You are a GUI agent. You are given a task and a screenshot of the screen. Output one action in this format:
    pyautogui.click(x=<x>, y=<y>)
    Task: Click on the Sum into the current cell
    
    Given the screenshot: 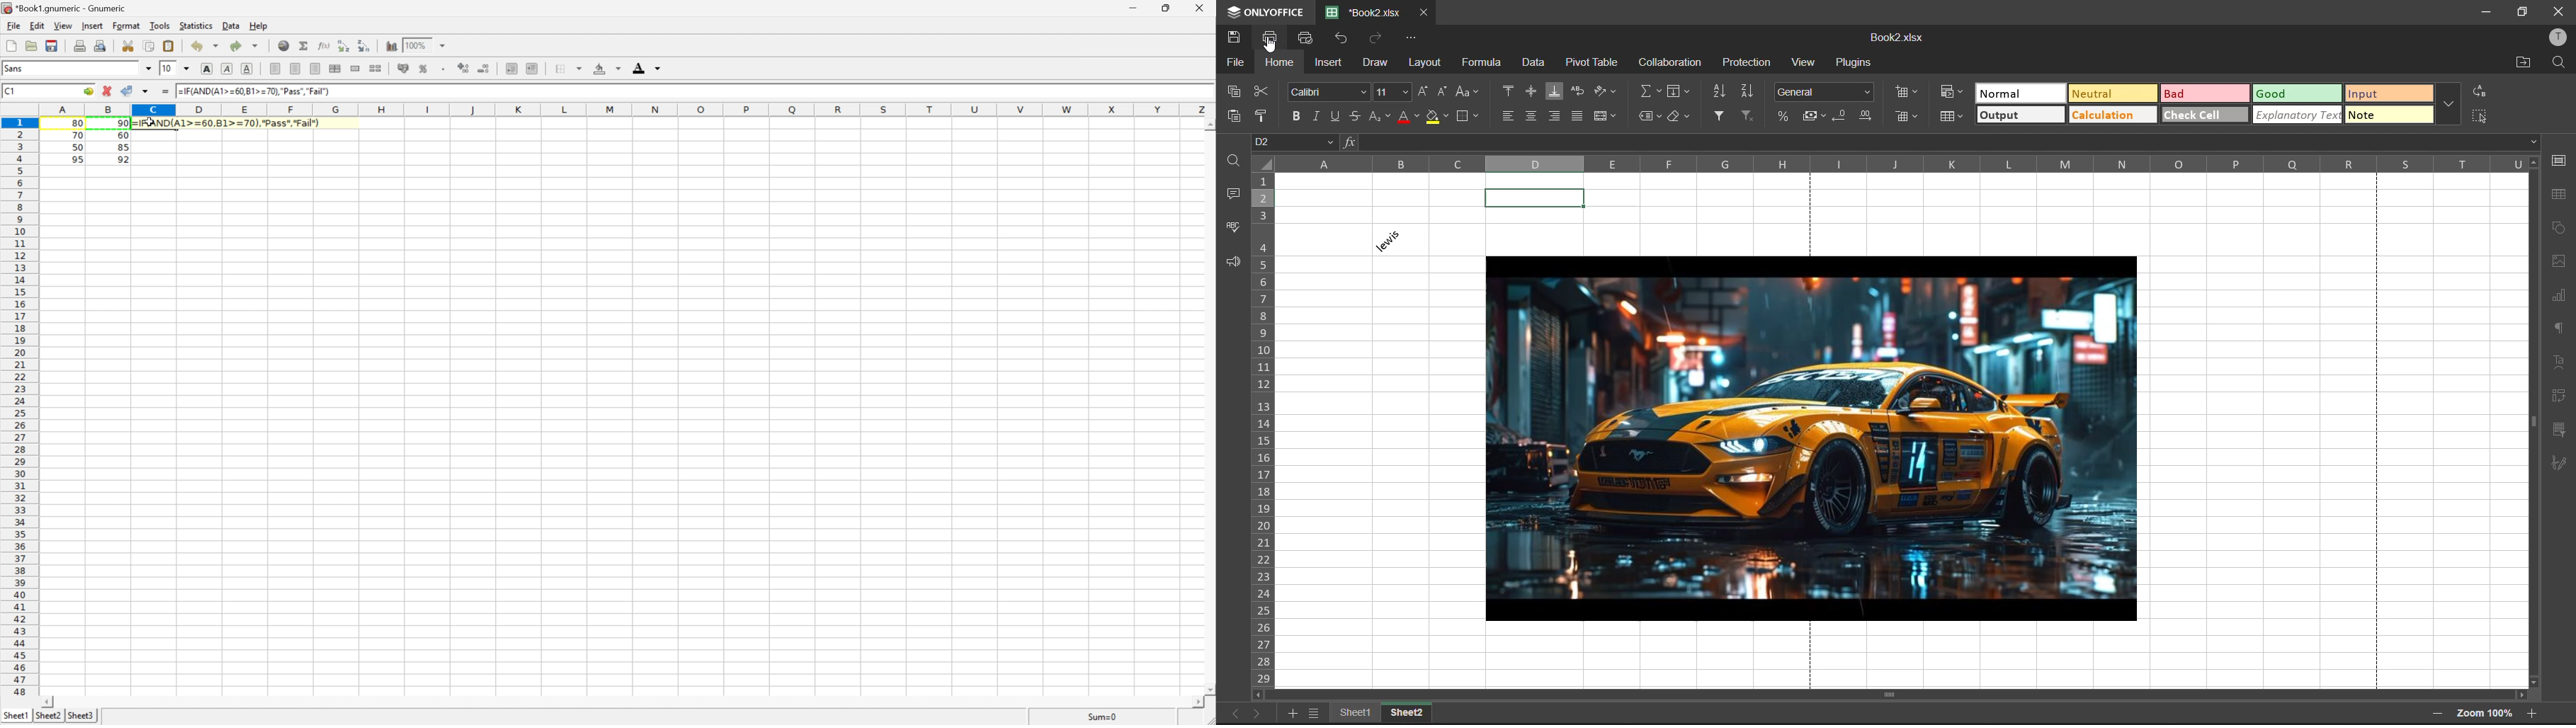 What is the action you would take?
    pyautogui.click(x=304, y=45)
    